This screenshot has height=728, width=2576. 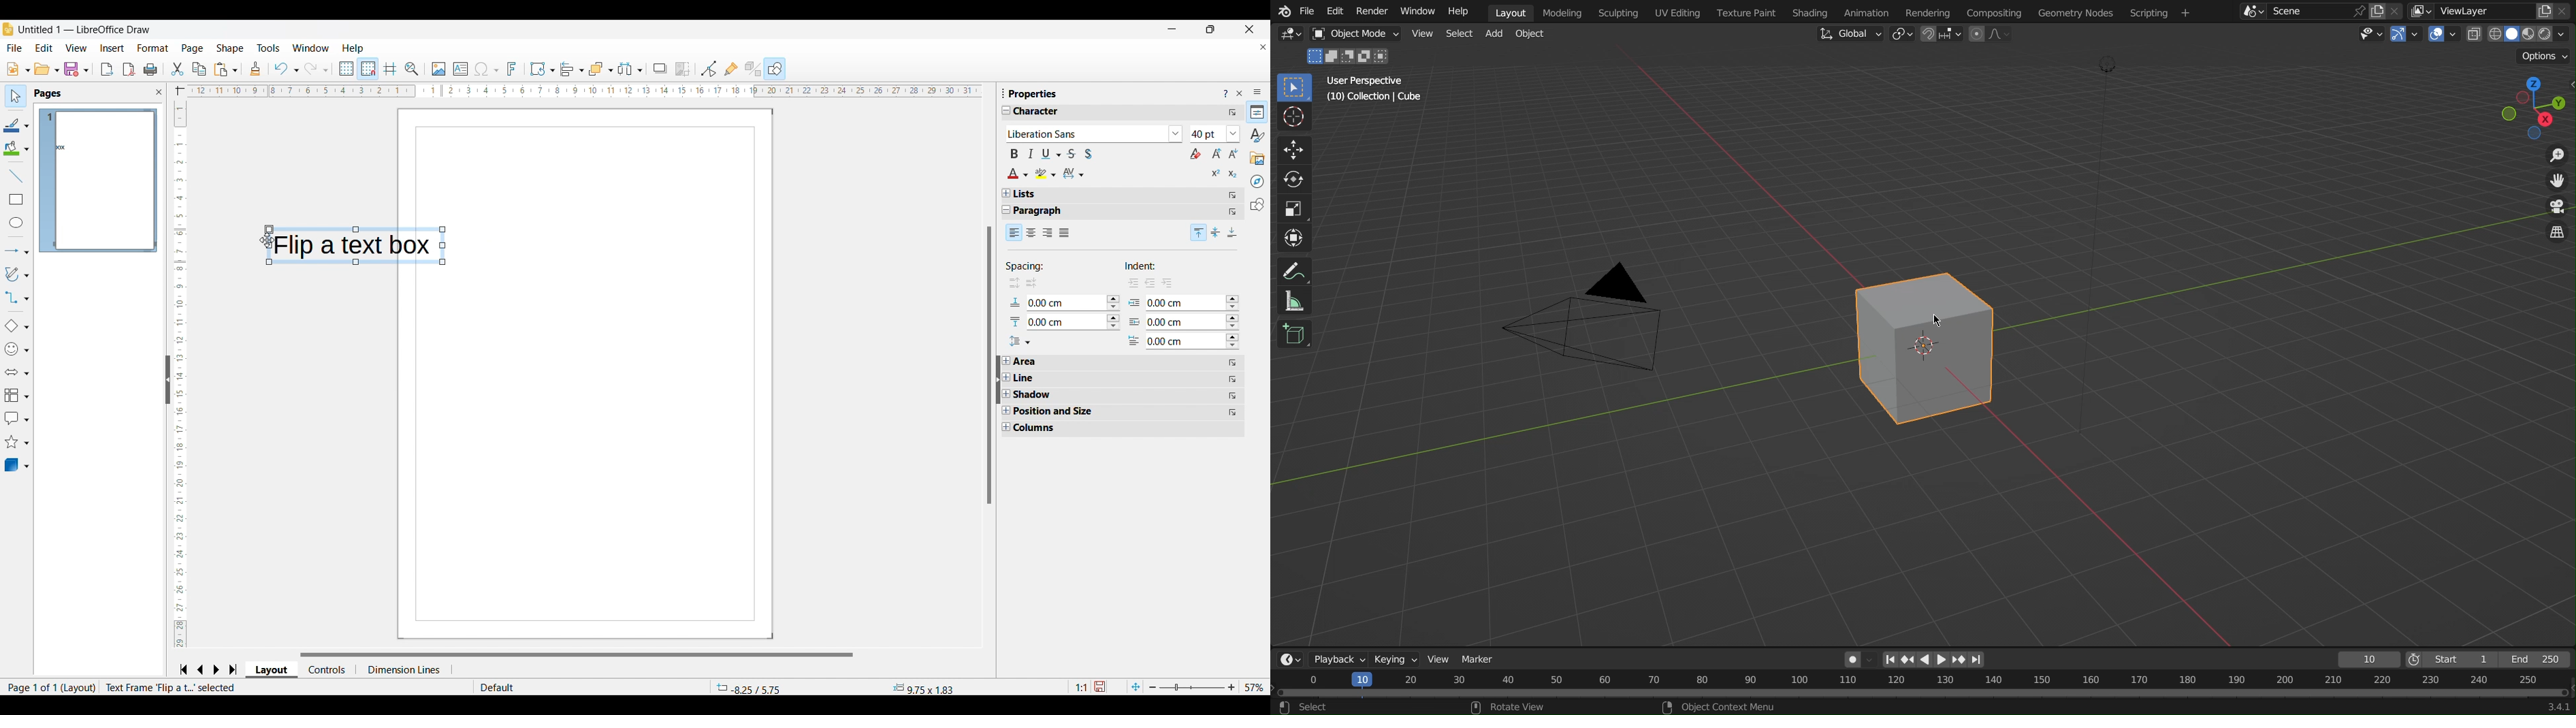 I want to click on Edit menu, so click(x=44, y=48).